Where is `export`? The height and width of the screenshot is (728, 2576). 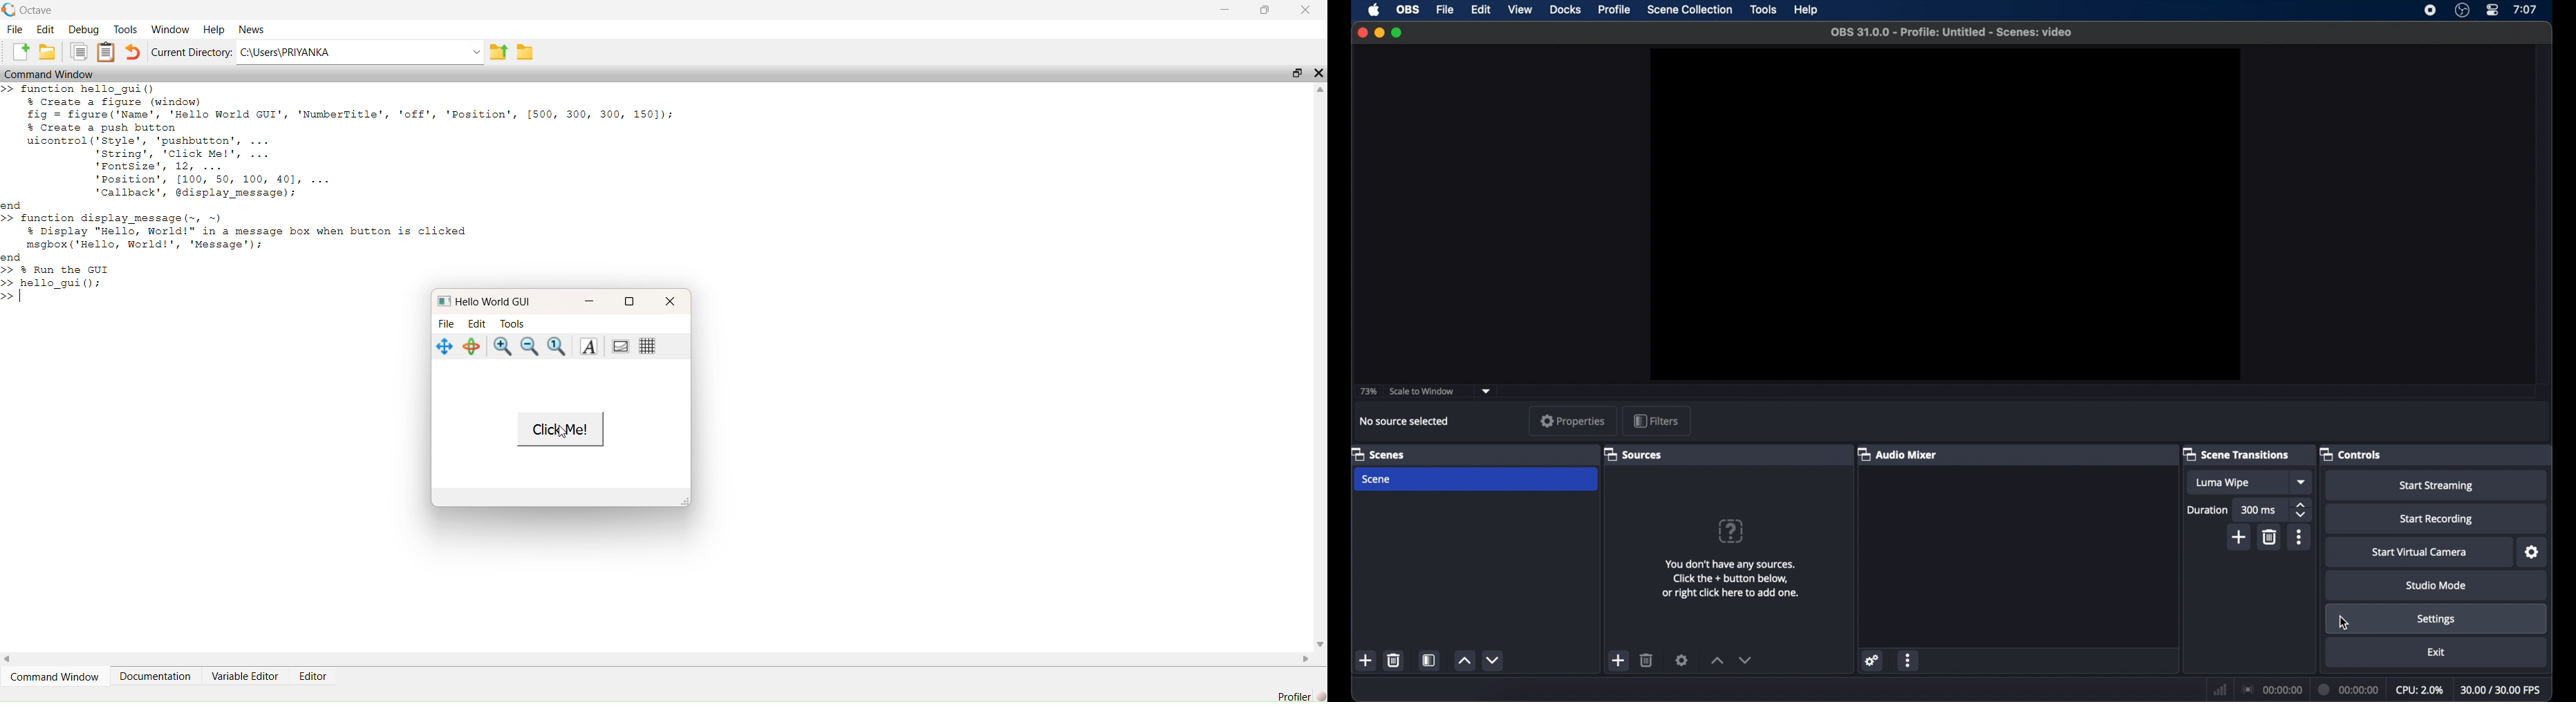
export is located at coordinates (499, 56).